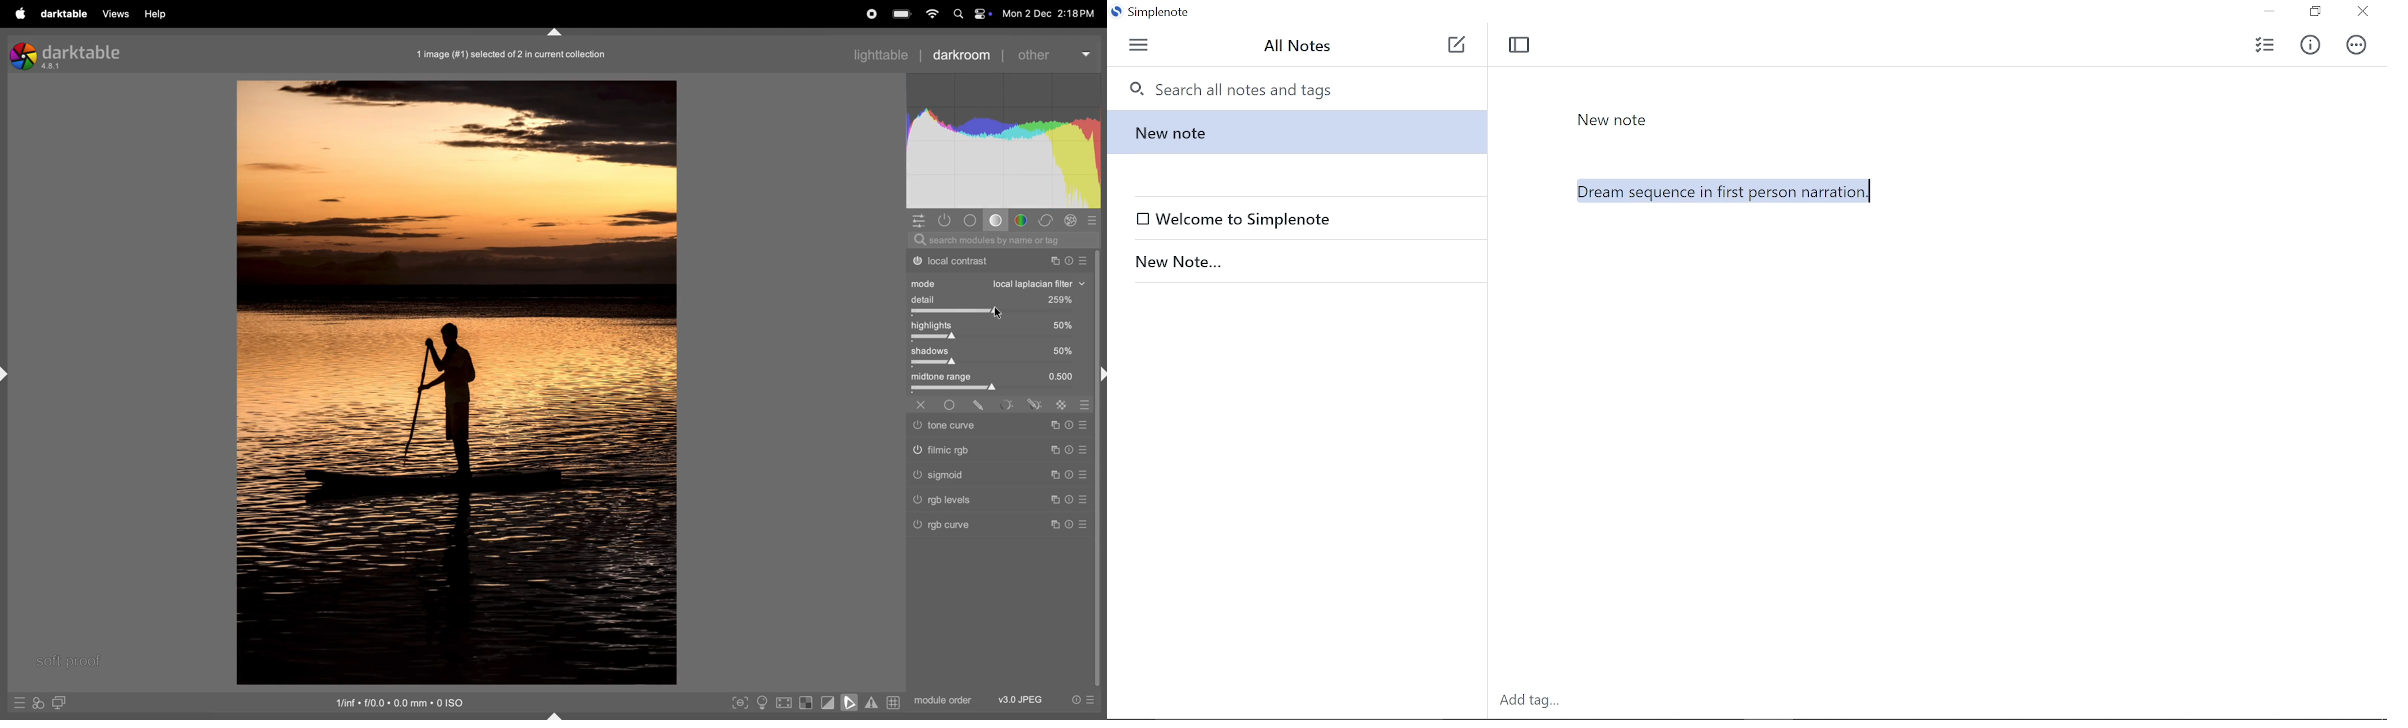 Image resolution: width=2408 pixels, height=728 pixels. Describe the element at coordinates (1294, 132) in the screenshot. I see `New note` at that location.